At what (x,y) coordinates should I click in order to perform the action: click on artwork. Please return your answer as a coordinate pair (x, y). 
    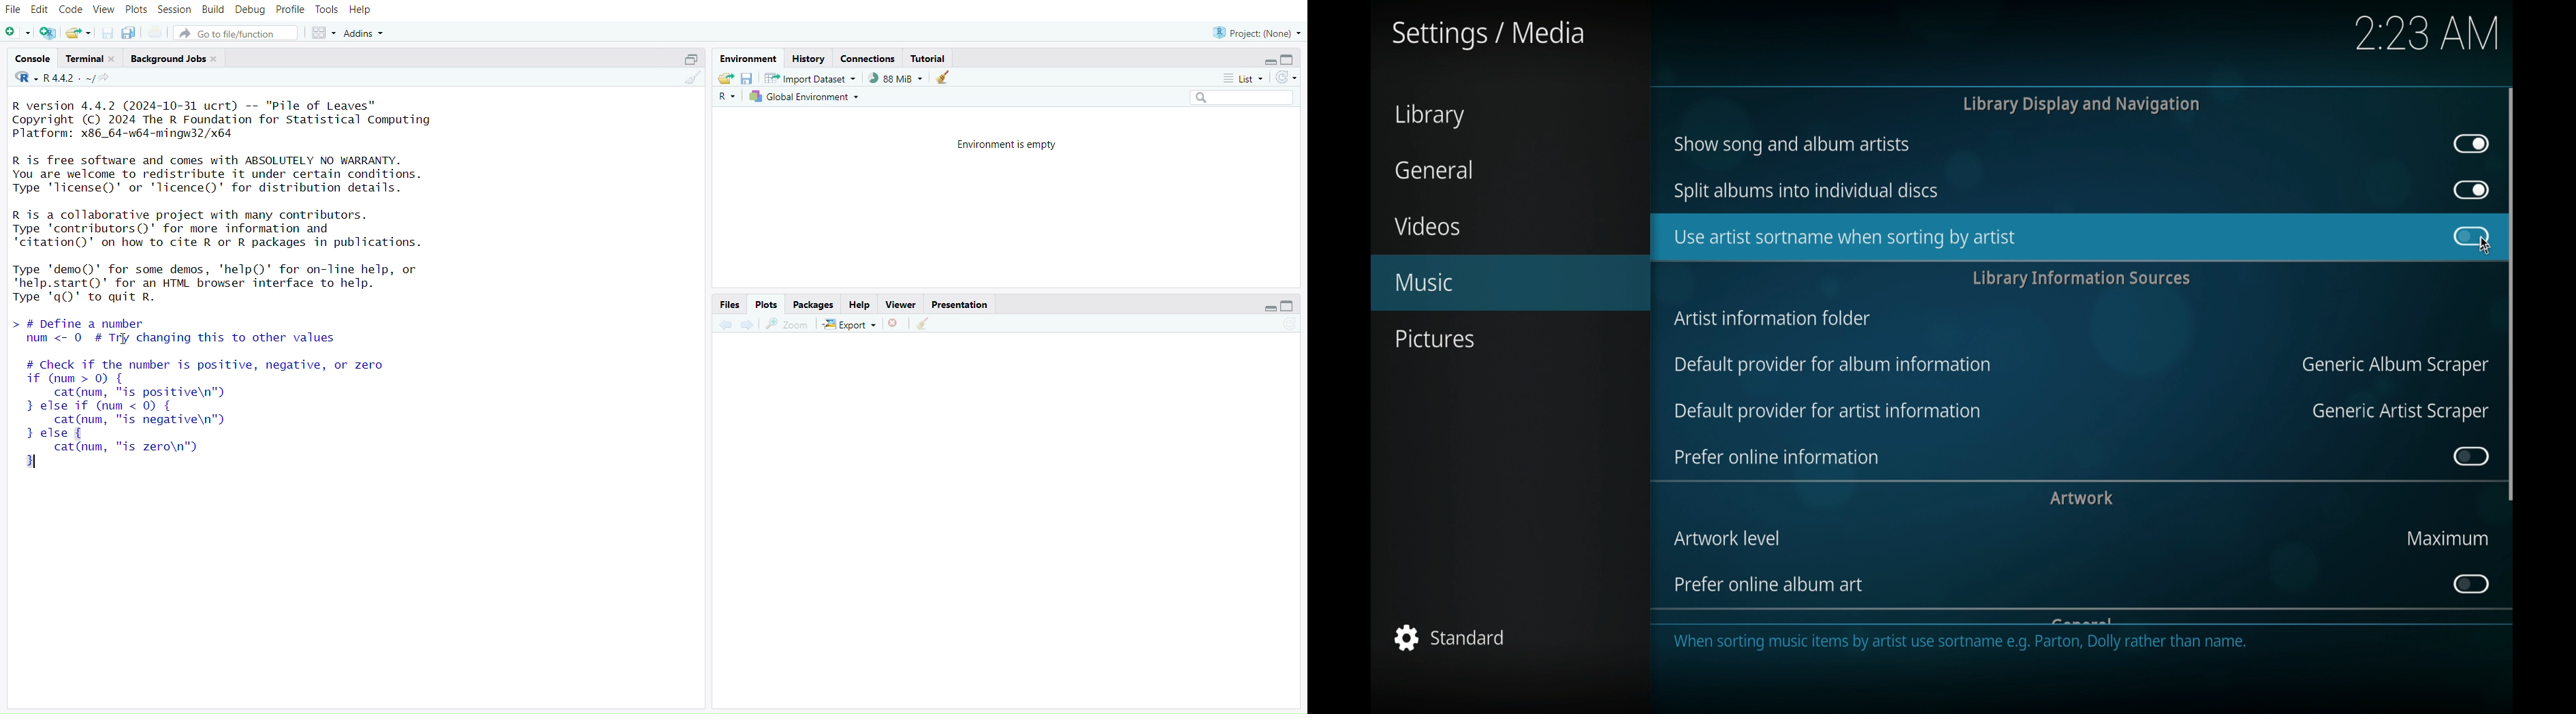
    Looking at the image, I should click on (2081, 498).